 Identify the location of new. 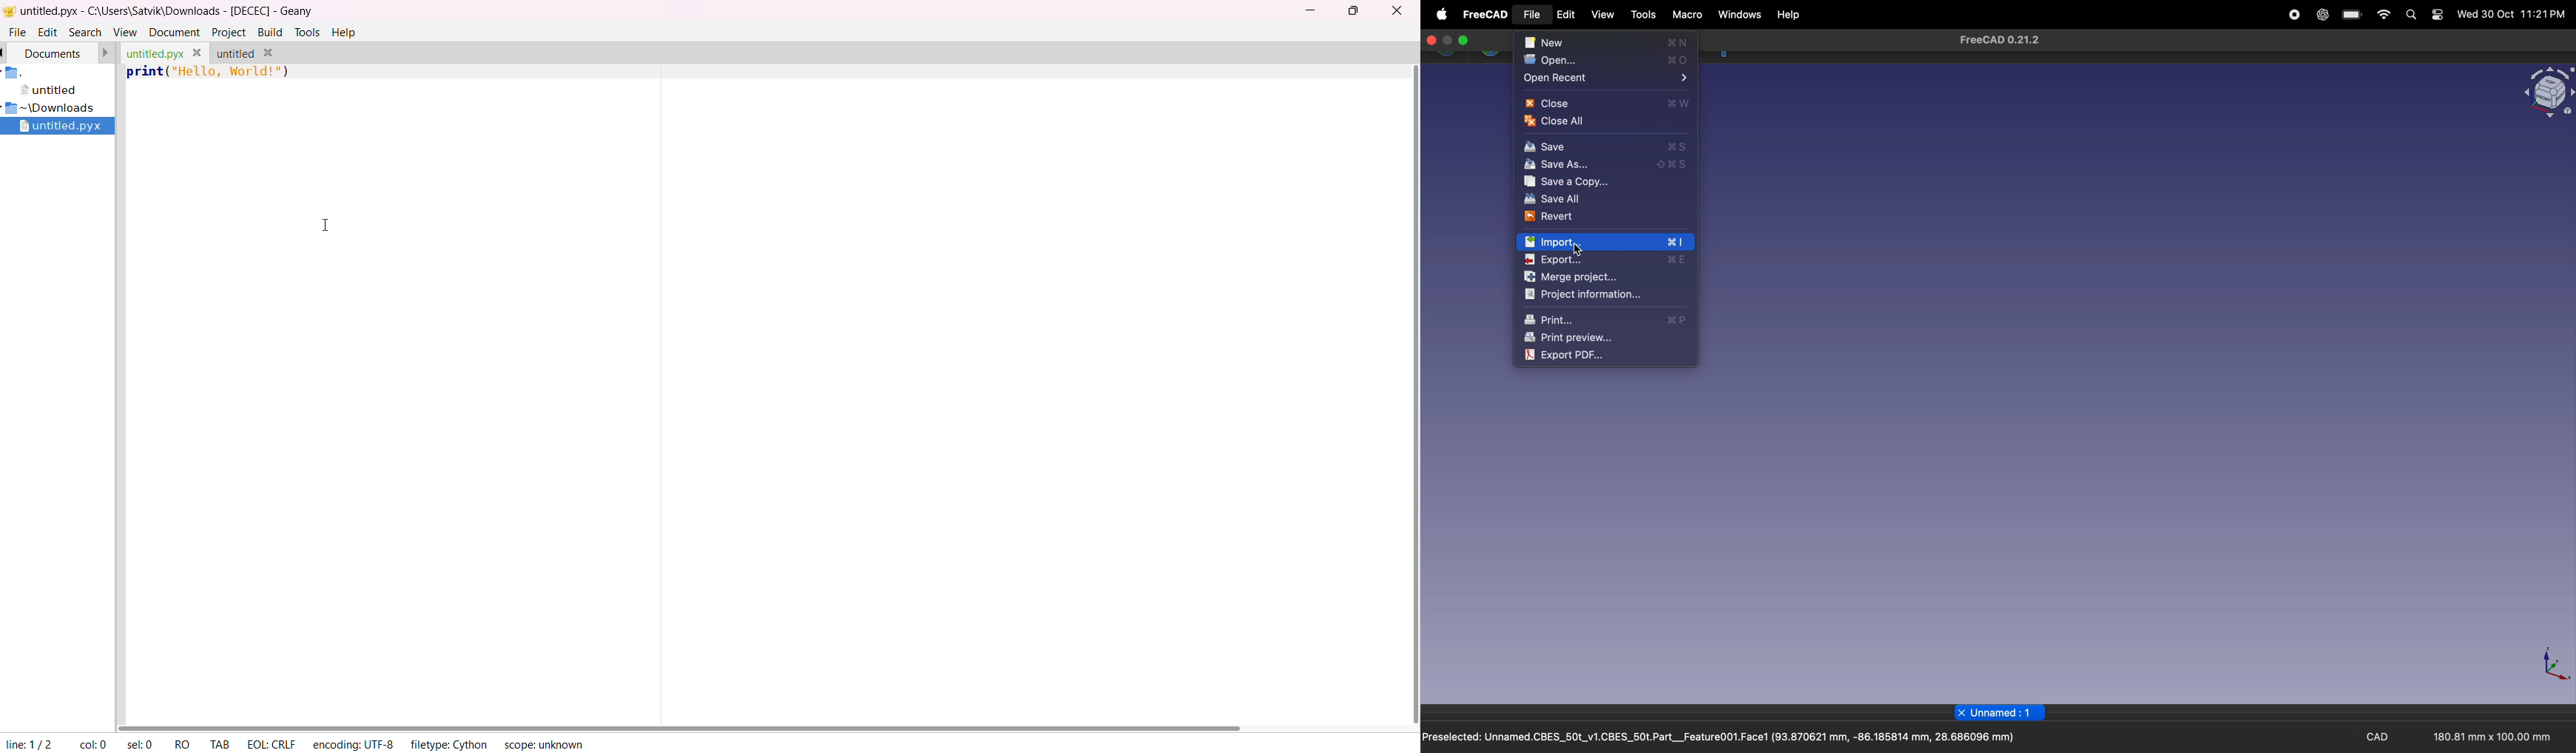
(1607, 43).